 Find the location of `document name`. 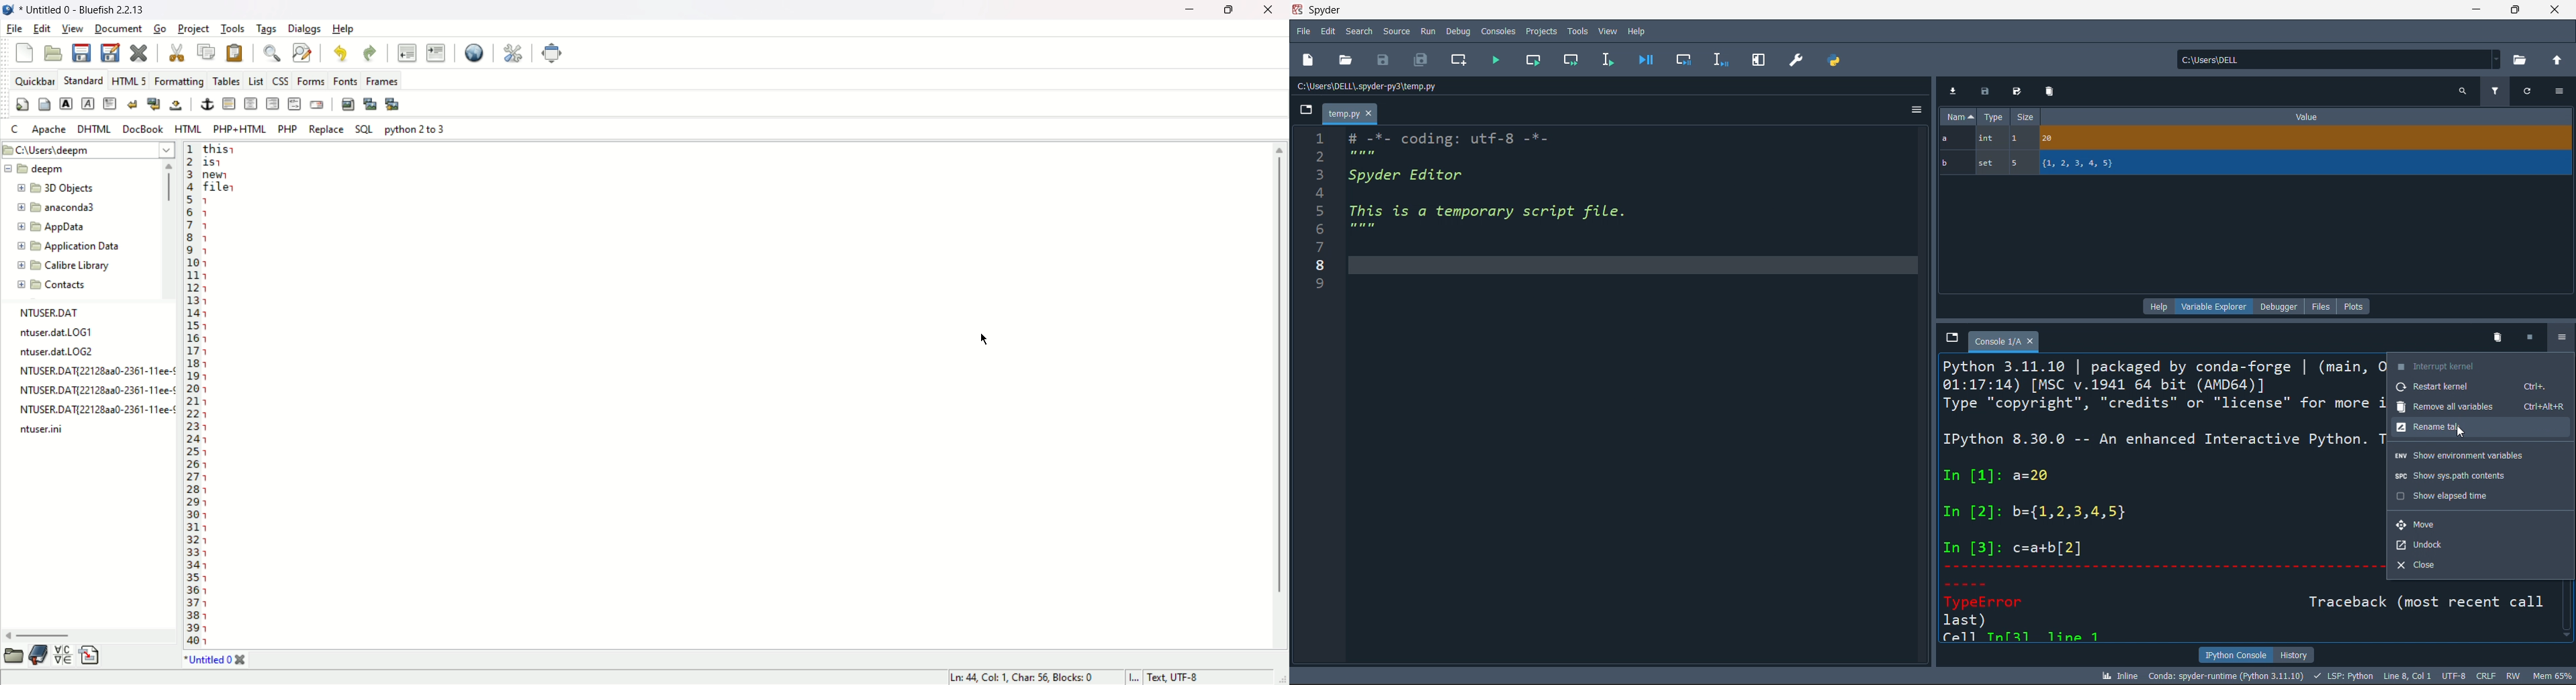

document name is located at coordinates (93, 9).